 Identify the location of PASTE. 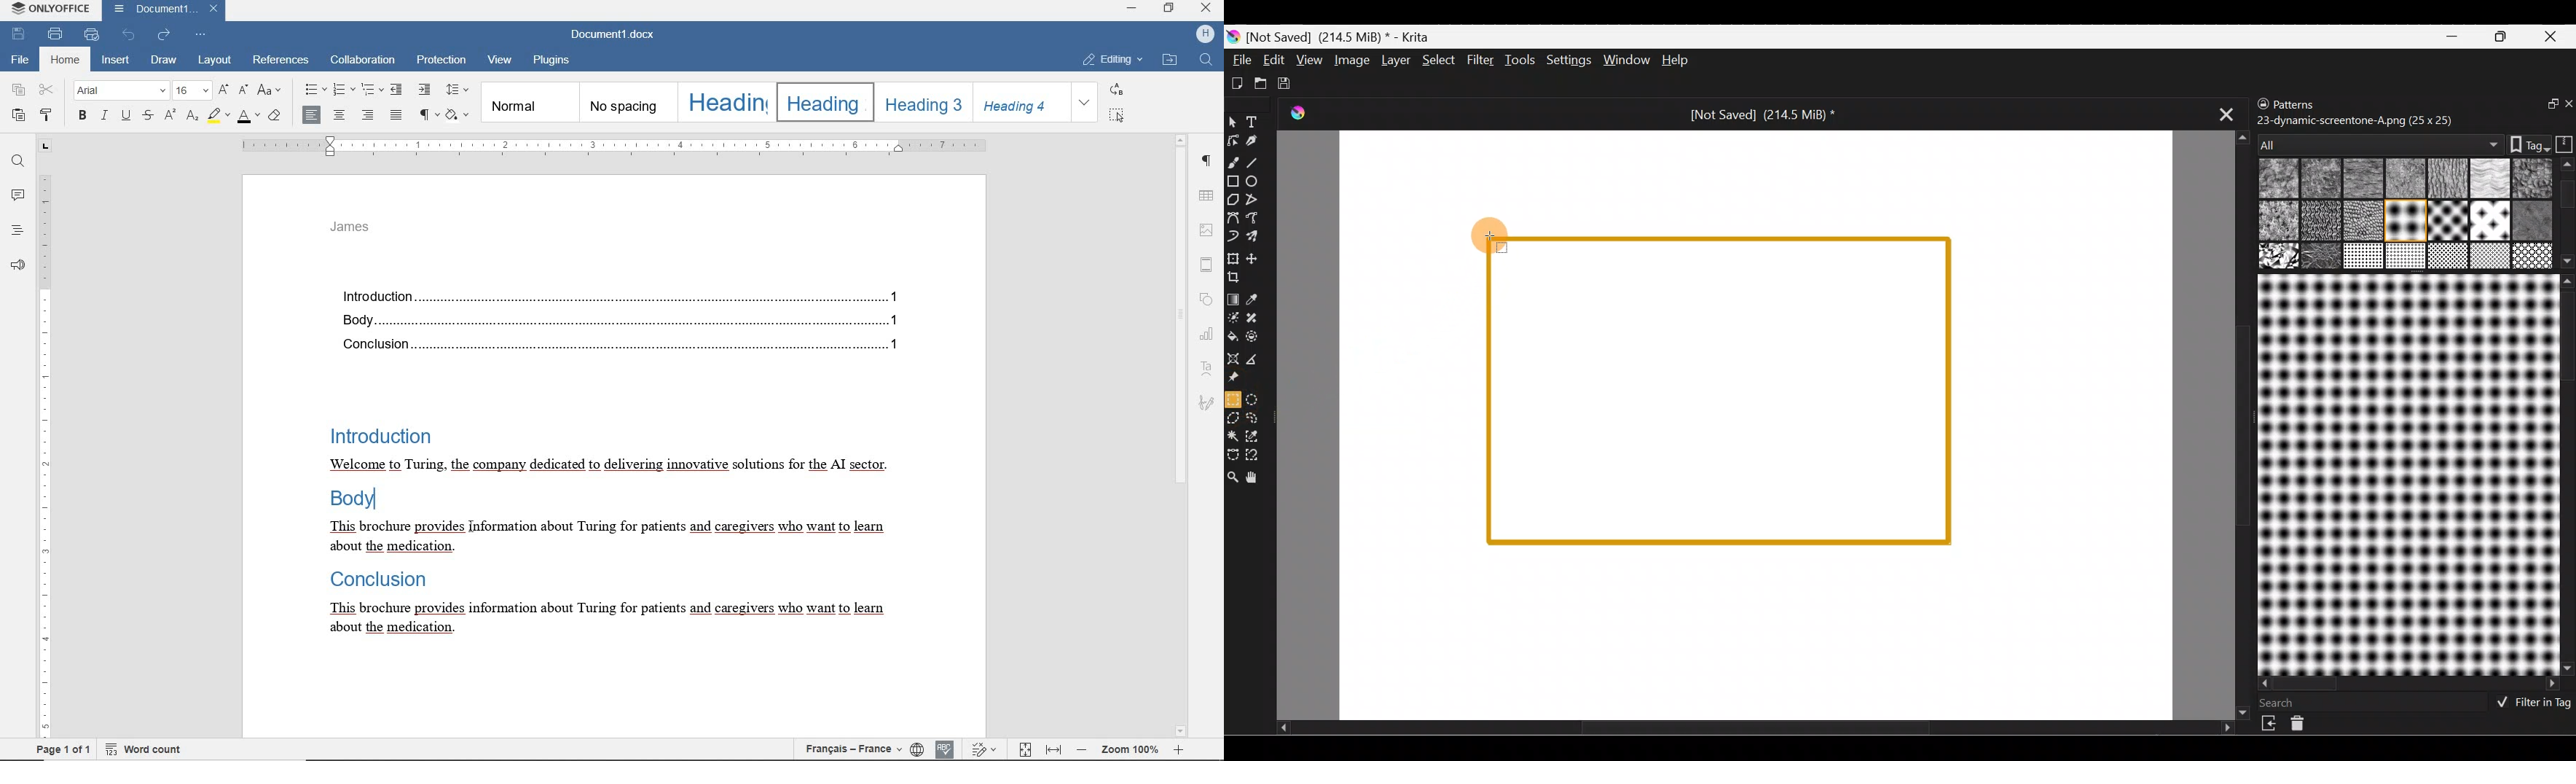
(18, 116).